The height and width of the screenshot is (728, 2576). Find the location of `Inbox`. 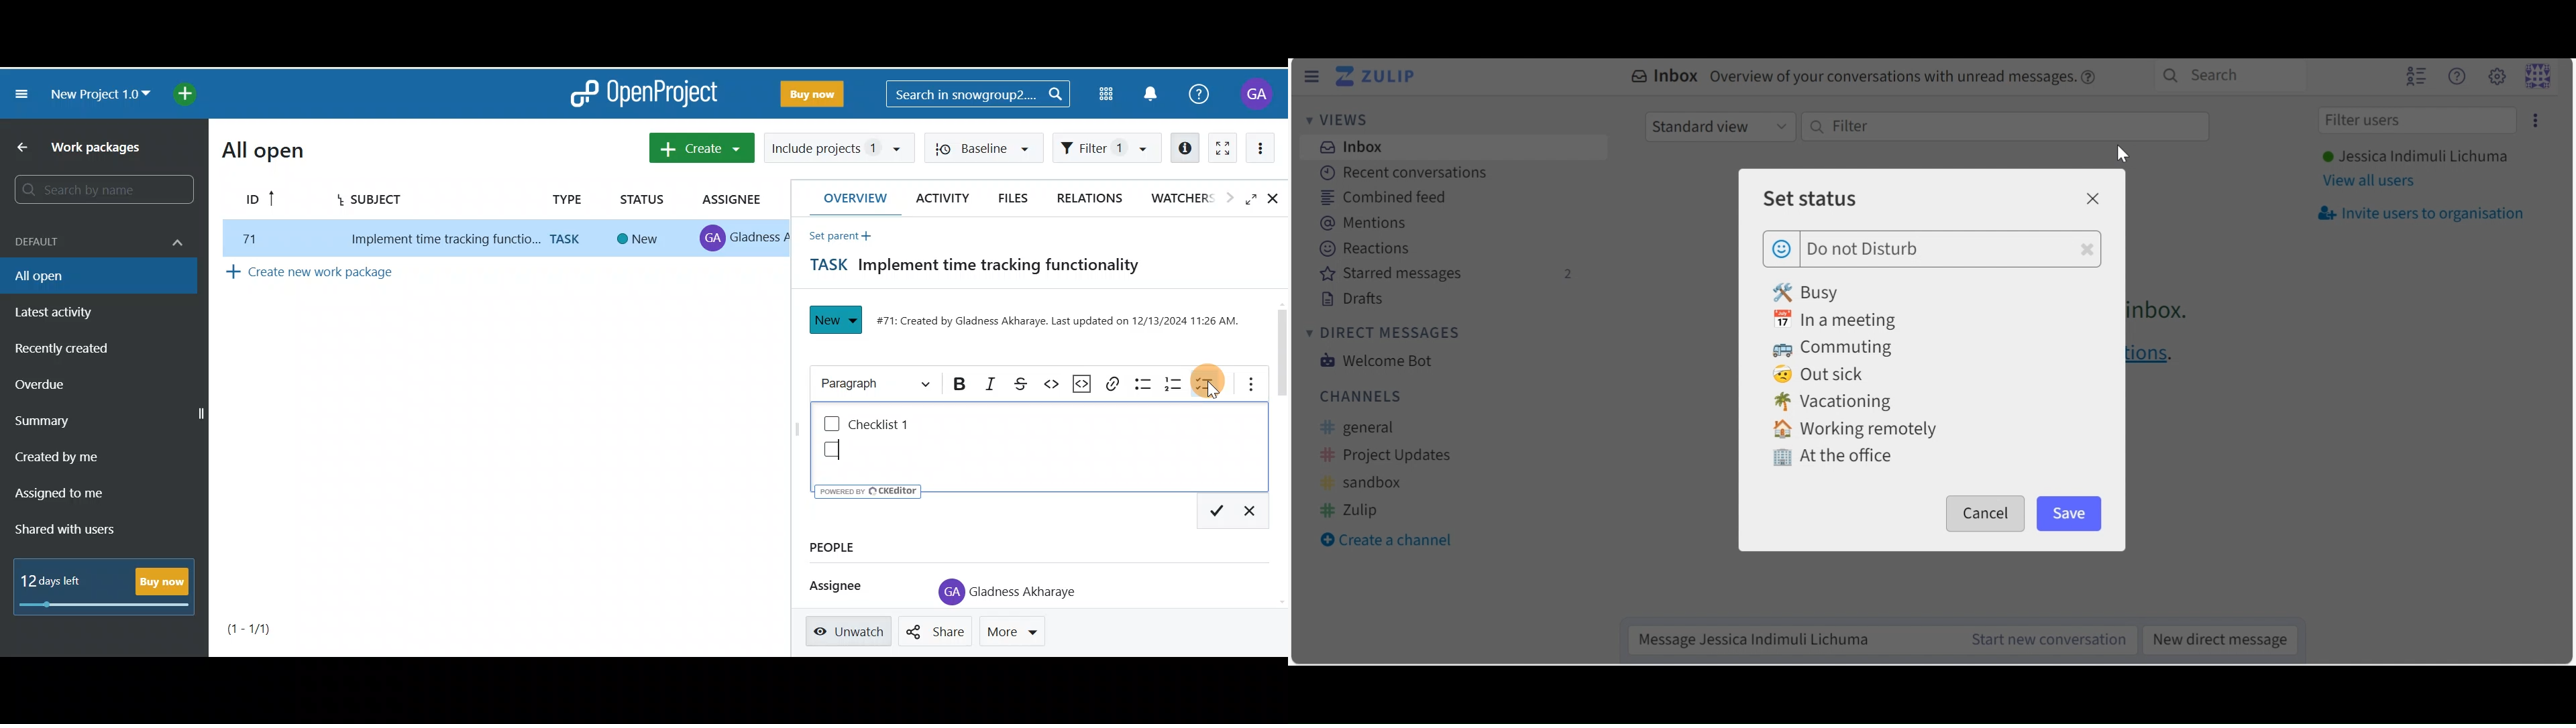

Inbox is located at coordinates (1866, 78).